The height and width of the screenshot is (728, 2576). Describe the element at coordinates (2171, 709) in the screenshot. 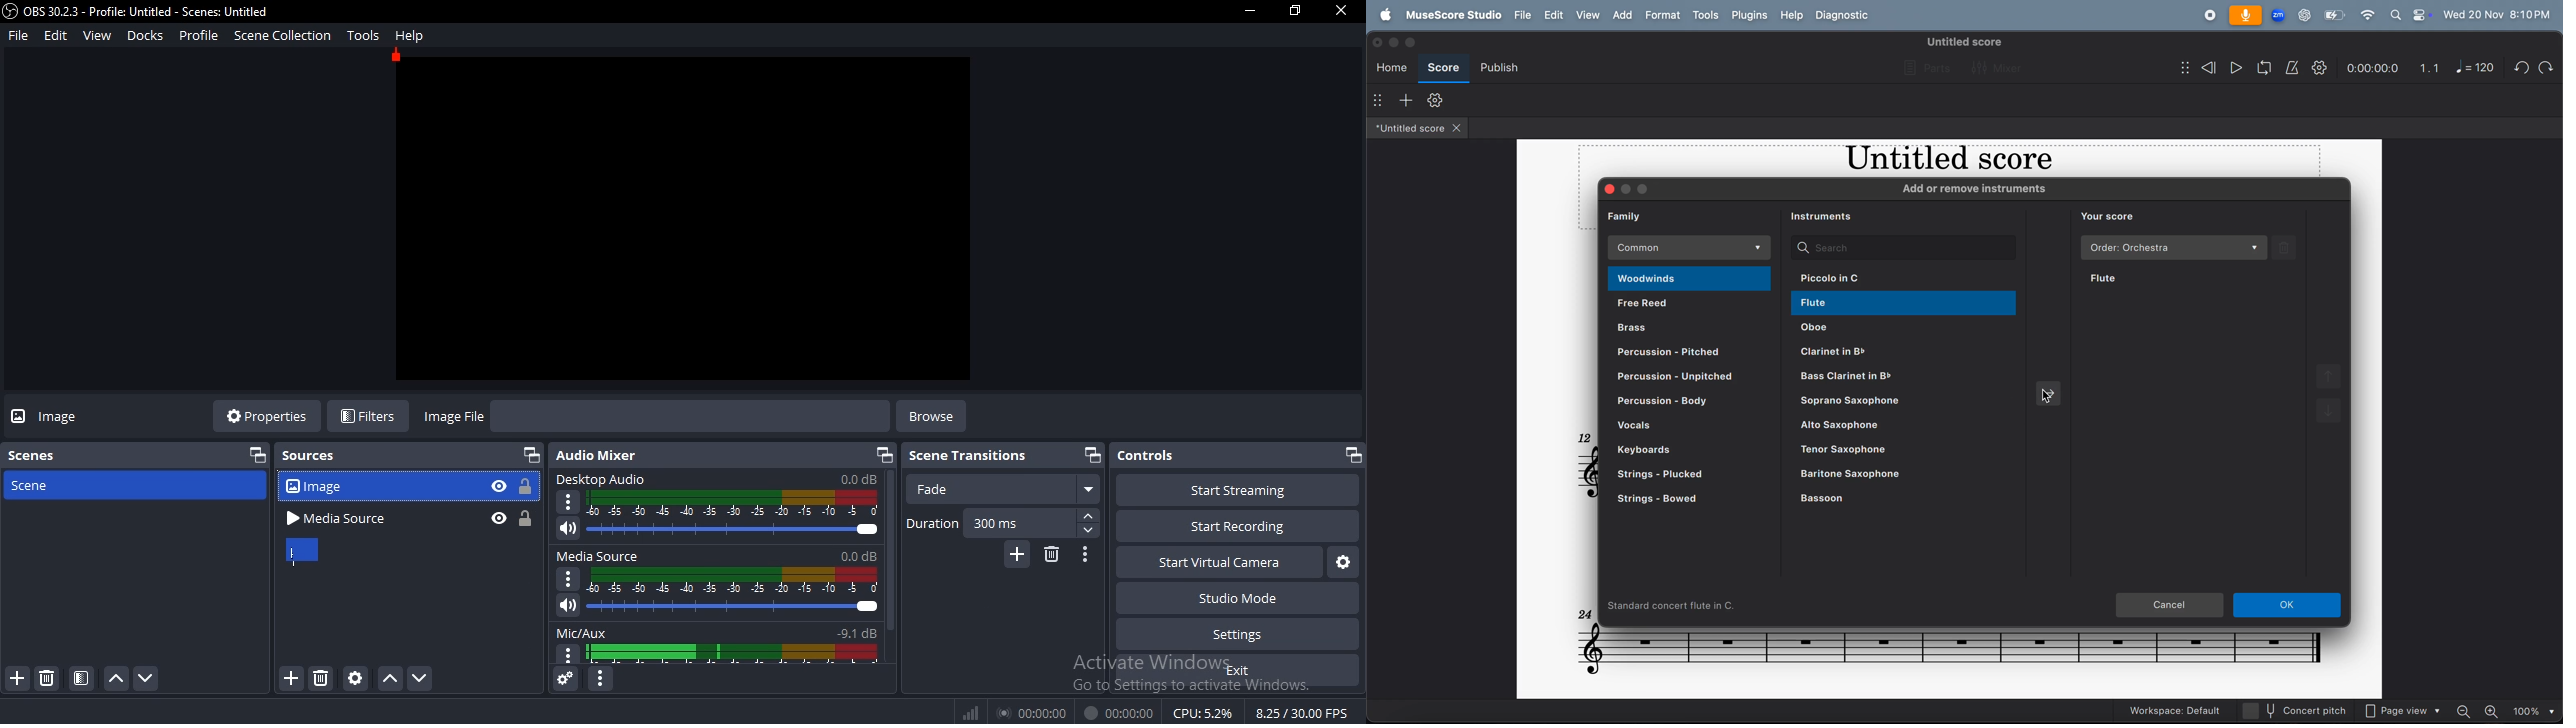

I see `workspace: default` at that location.